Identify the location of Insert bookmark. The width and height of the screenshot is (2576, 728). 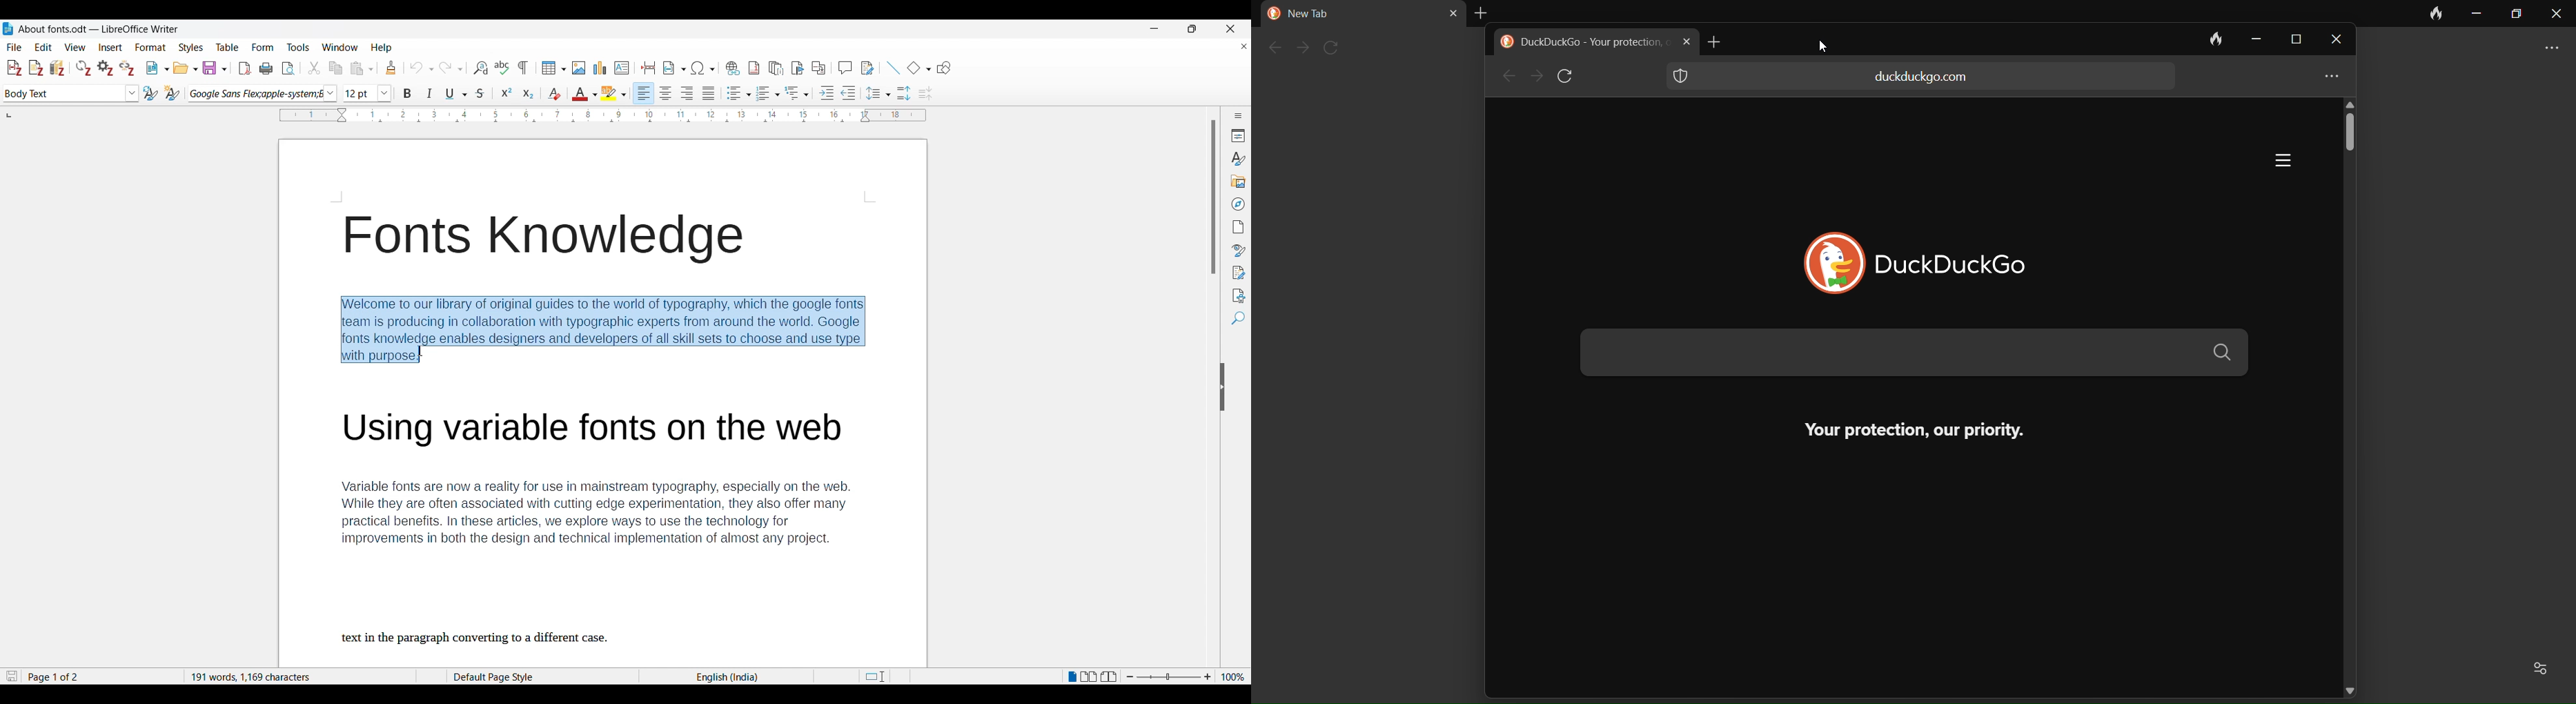
(798, 68).